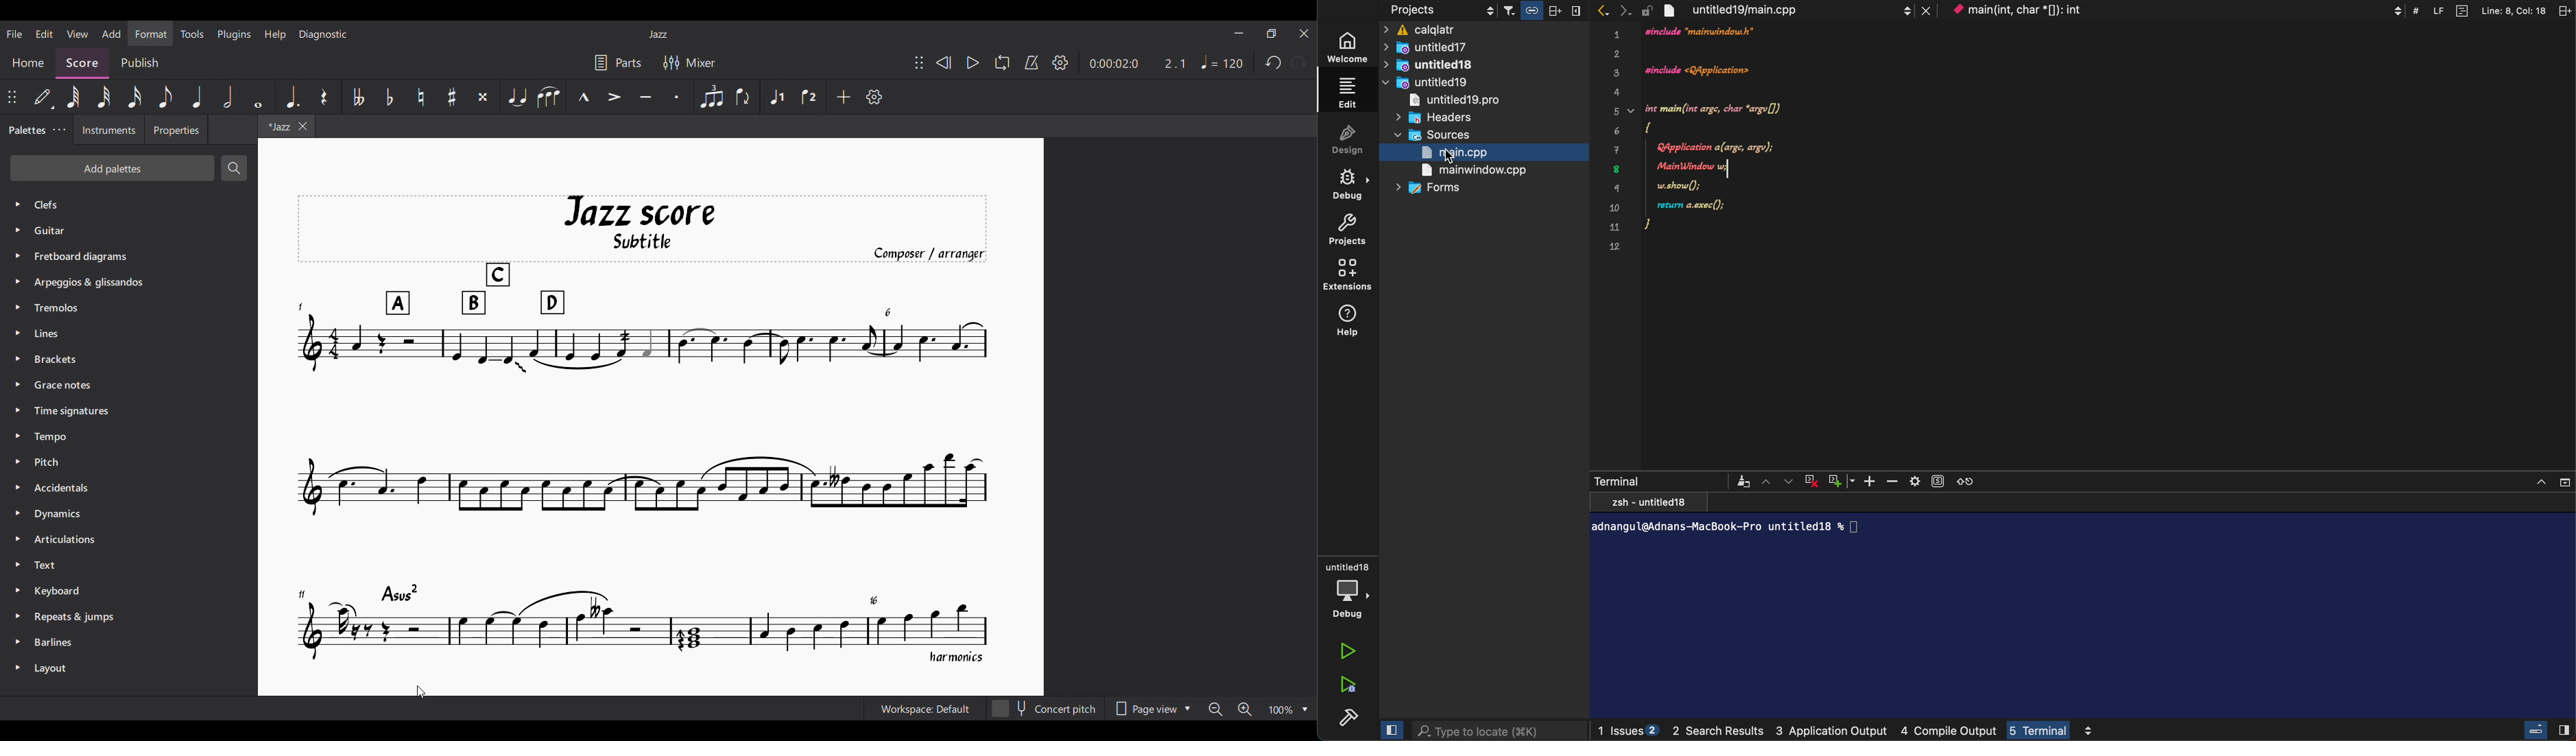  Describe the element at coordinates (17, 436) in the screenshot. I see `Expand` at that location.